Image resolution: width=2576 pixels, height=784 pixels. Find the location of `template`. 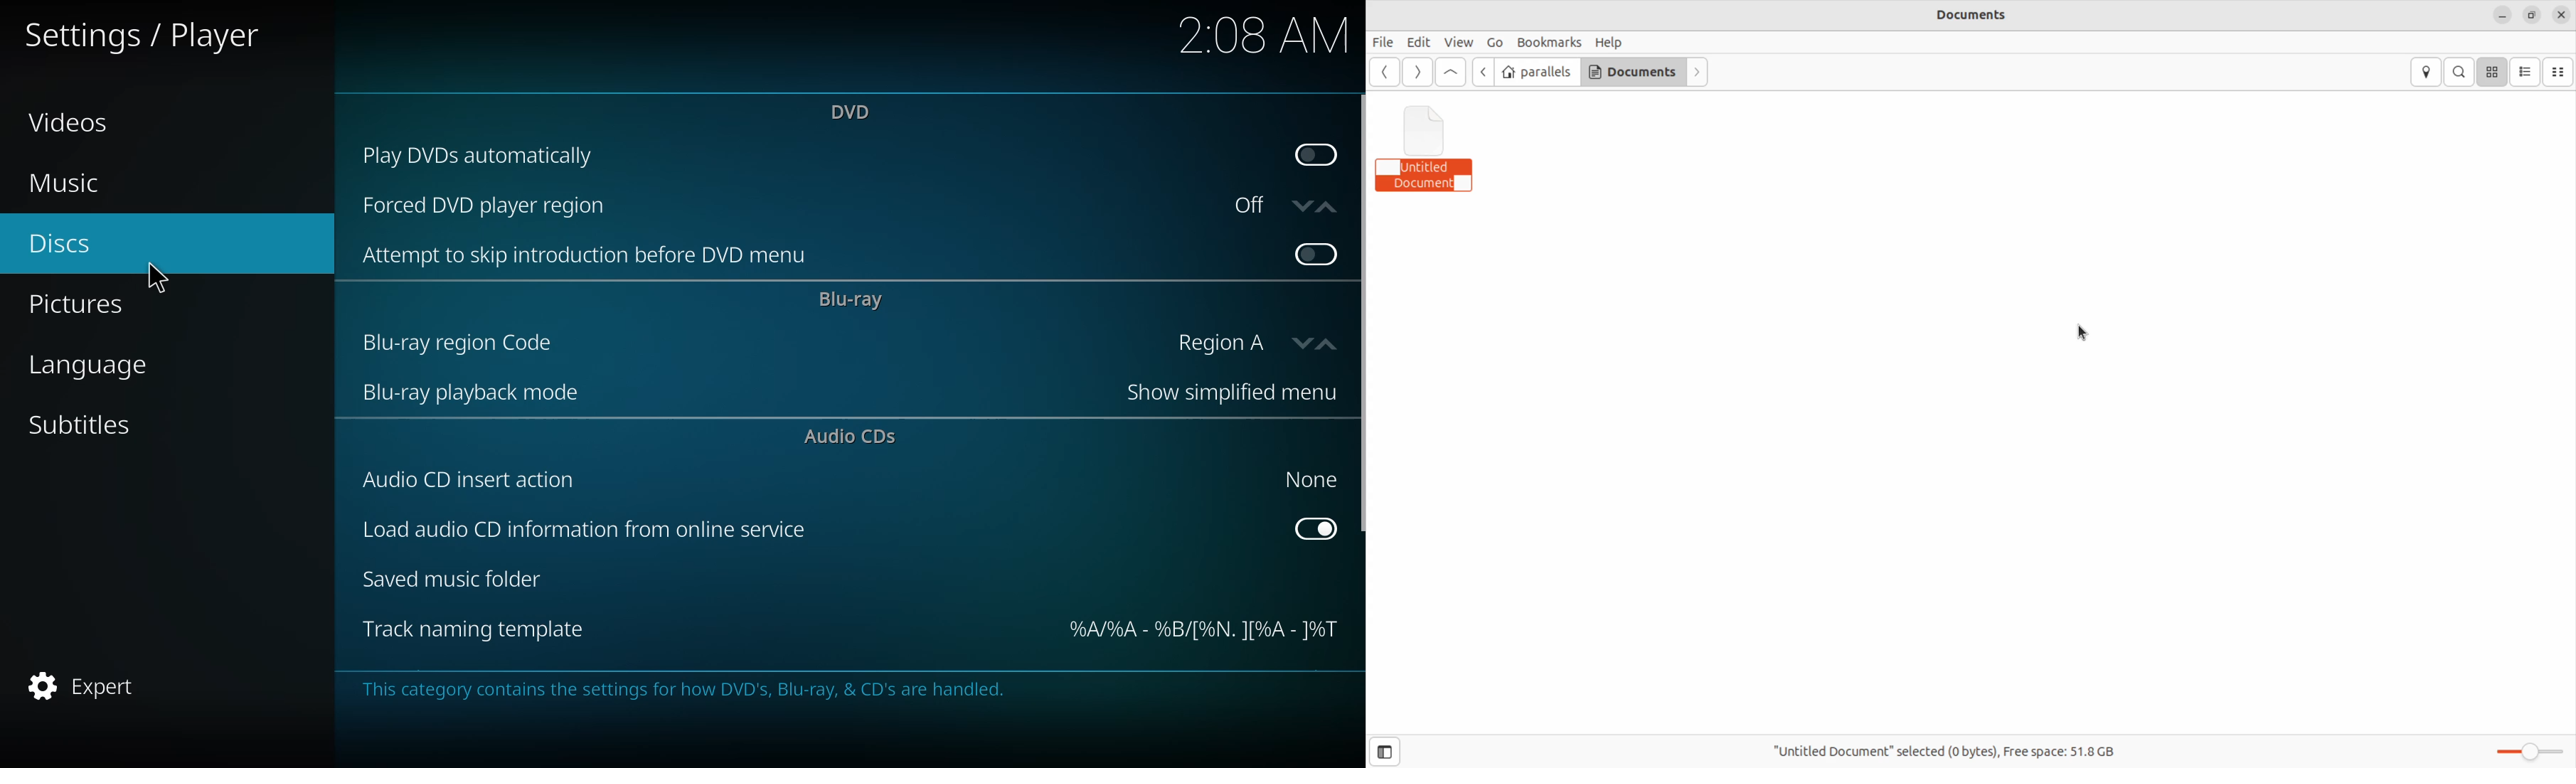

template is located at coordinates (1202, 631).